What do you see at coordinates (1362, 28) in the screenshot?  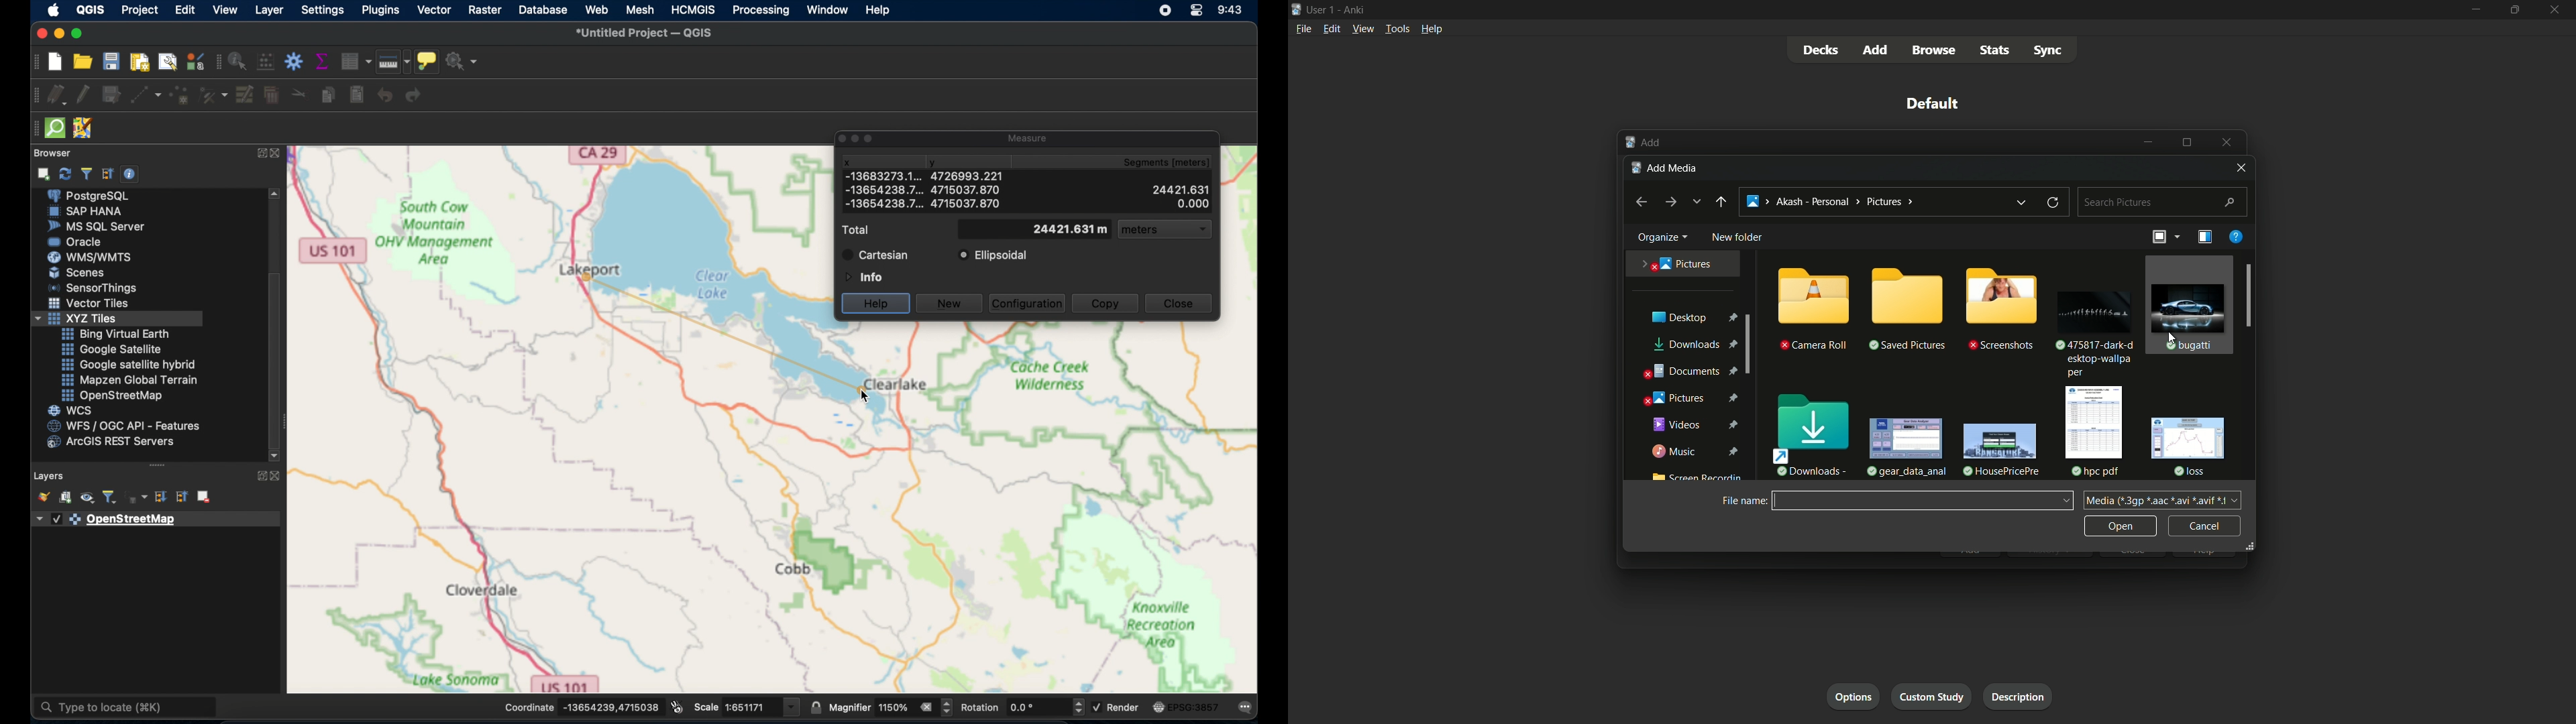 I see `view menu` at bounding box center [1362, 28].